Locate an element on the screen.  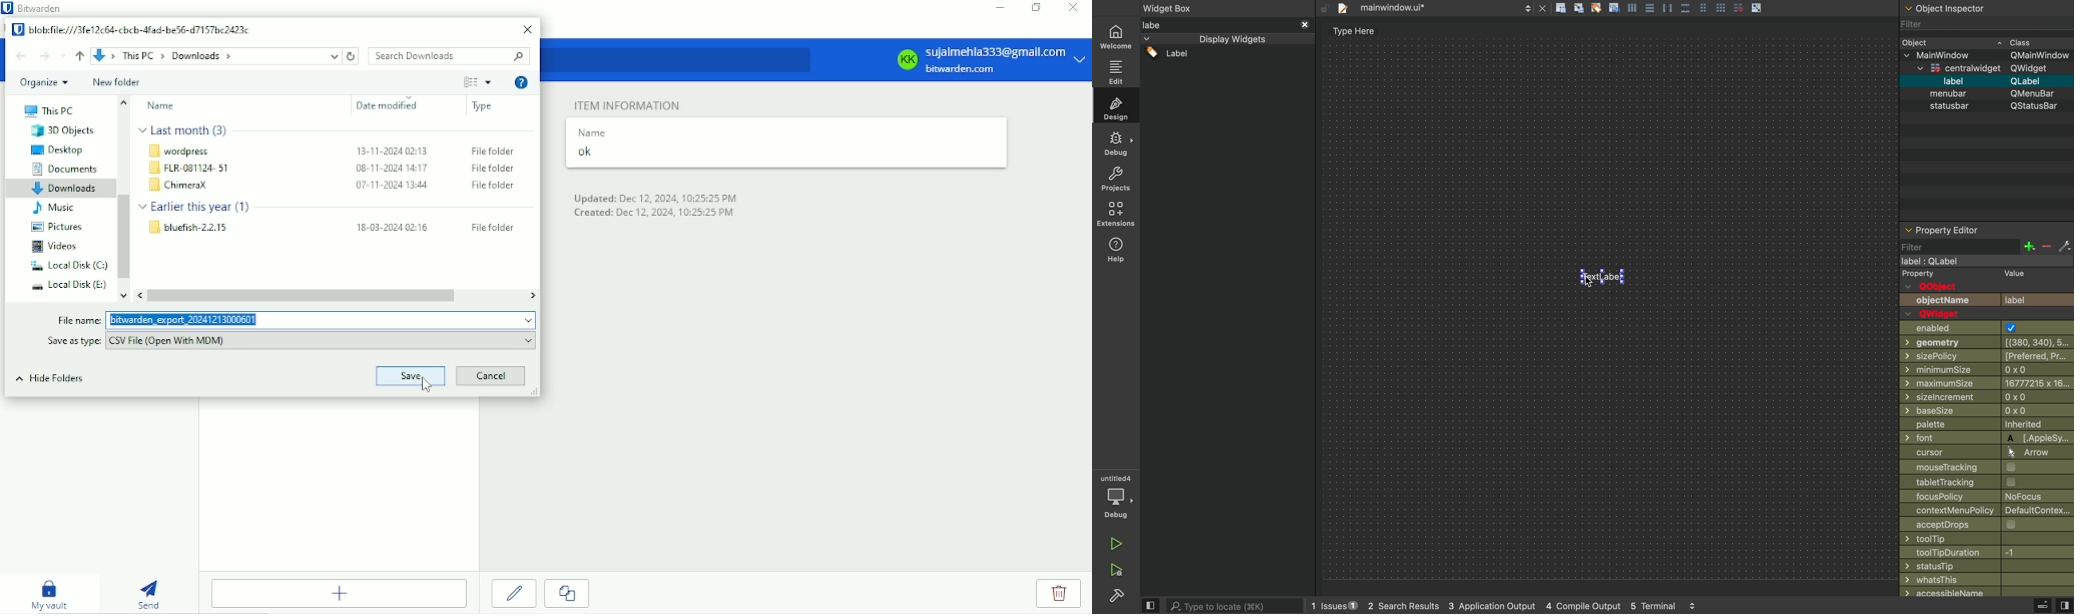
Icon is located at coordinates (1614, 7).